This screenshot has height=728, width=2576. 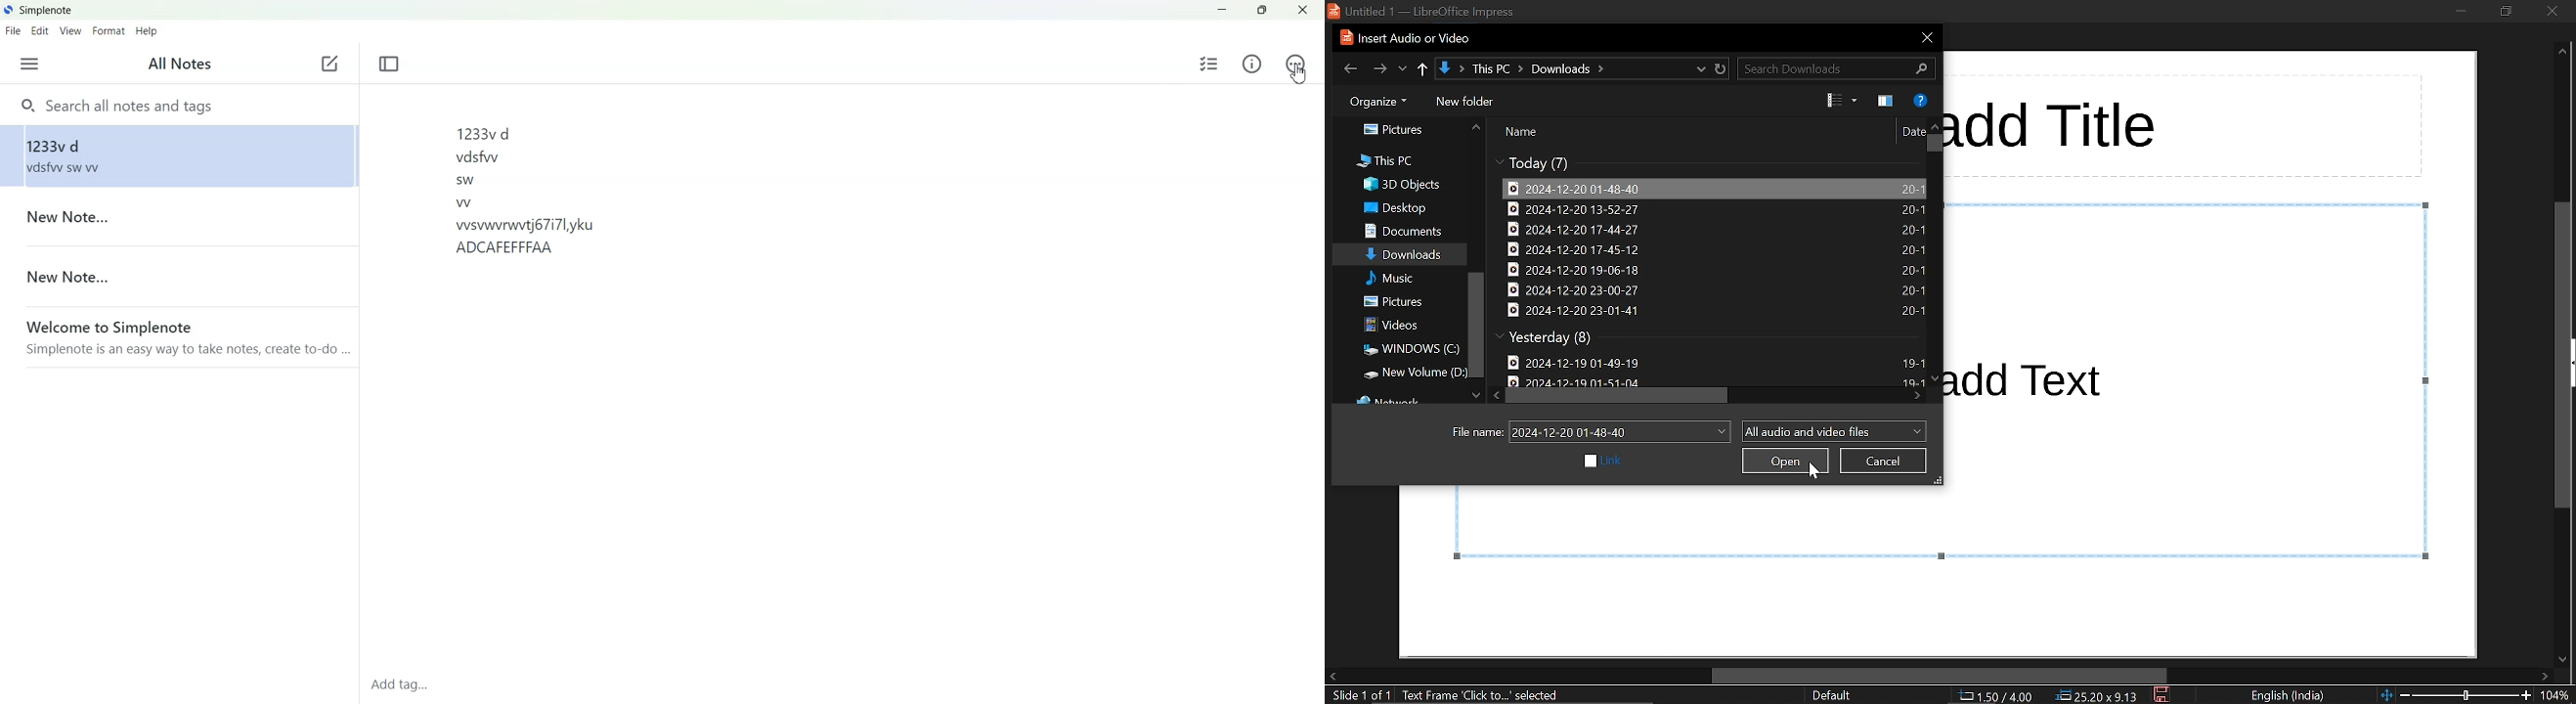 I want to click on Add tag, so click(x=405, y=688).